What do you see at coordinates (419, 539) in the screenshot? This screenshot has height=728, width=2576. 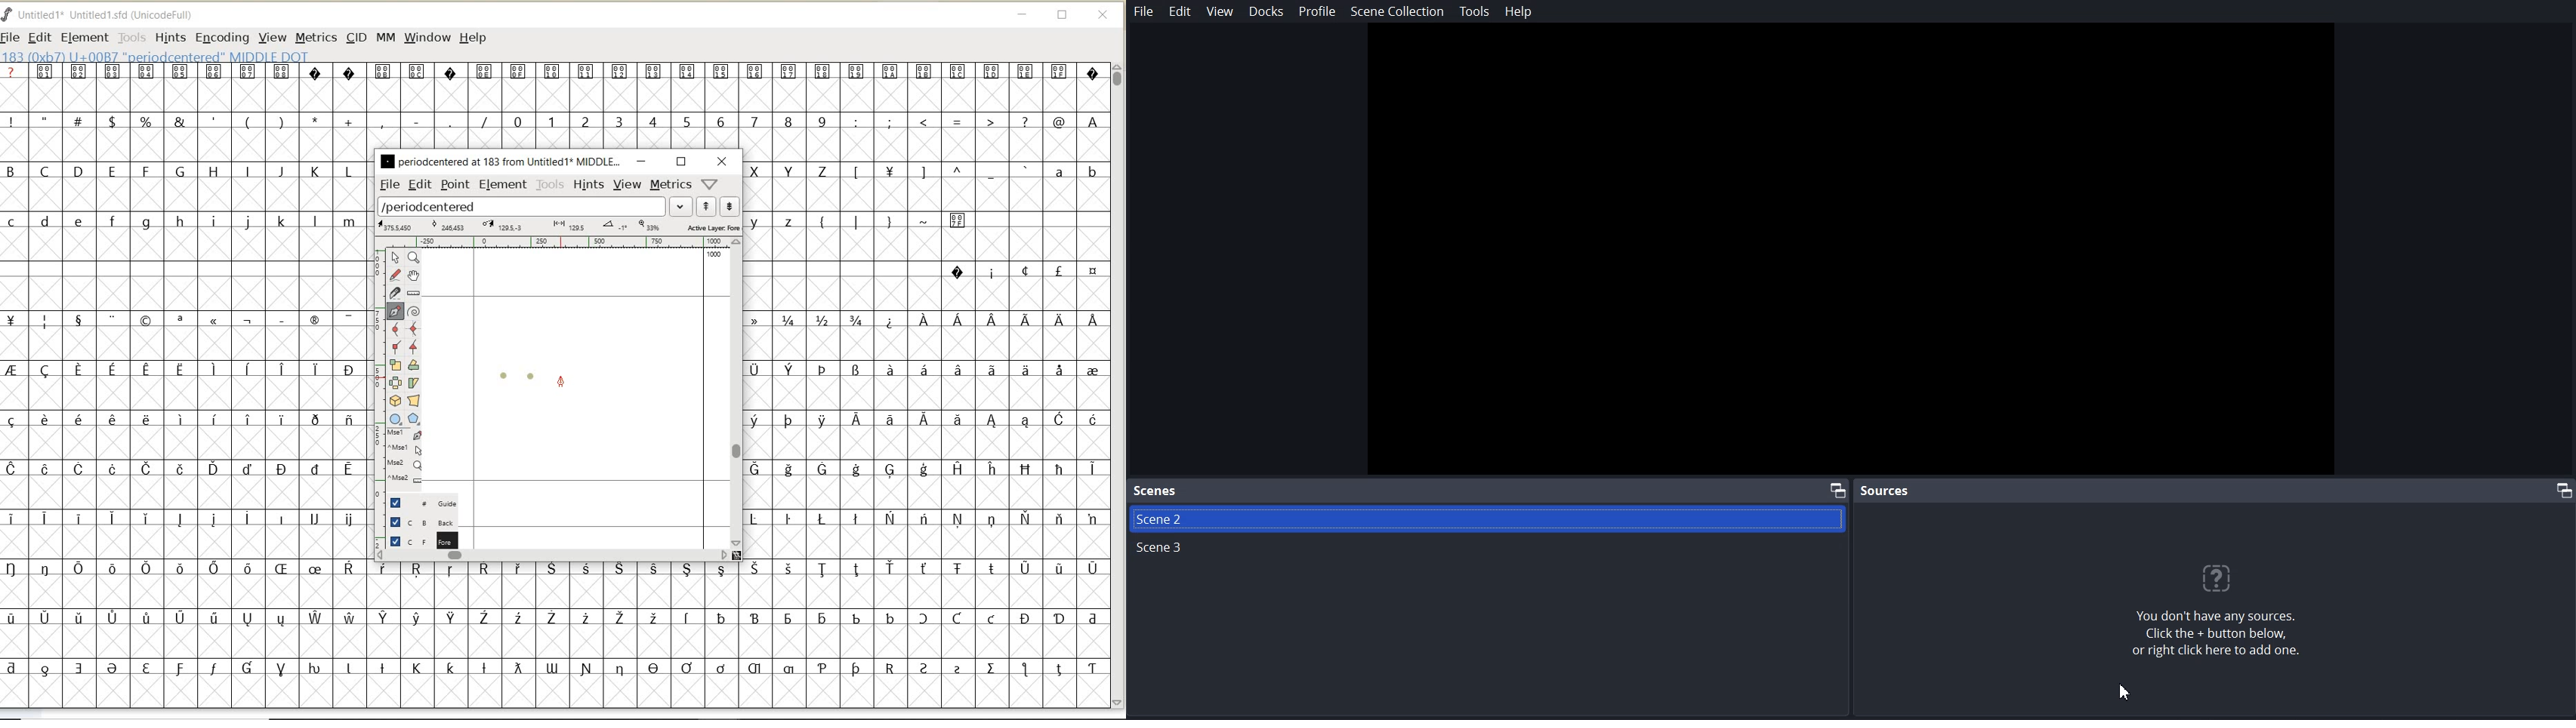 I see `foreground` at bounding box center [419, 539].